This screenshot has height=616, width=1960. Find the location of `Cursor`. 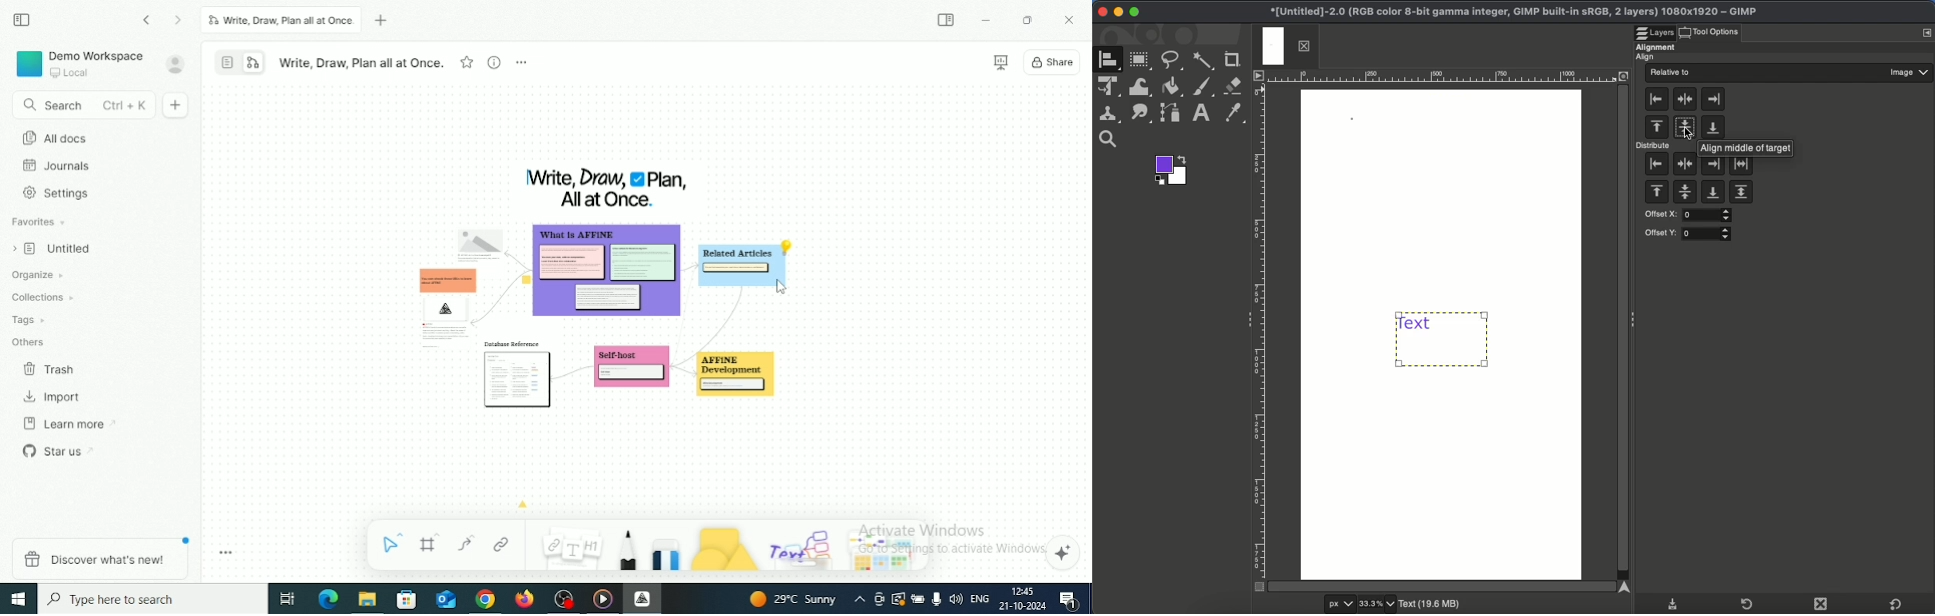

Cursor is located at coordinates (782, 289).